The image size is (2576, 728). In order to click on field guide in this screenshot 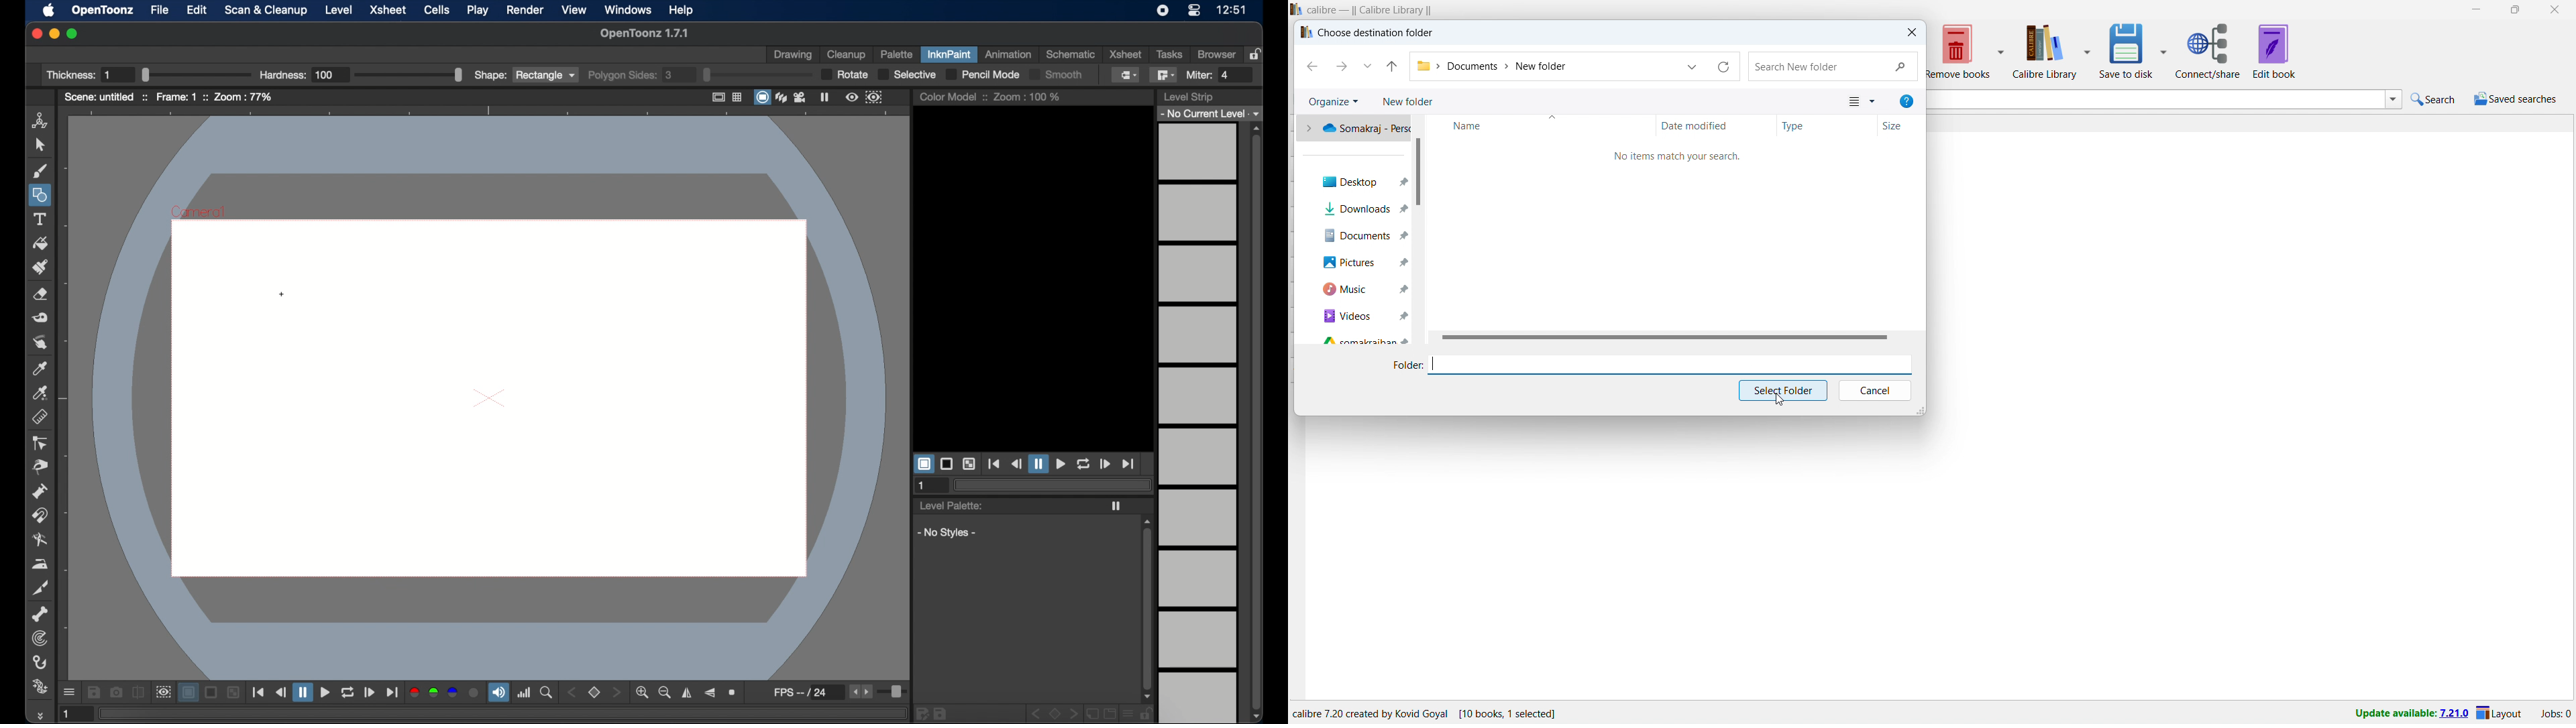, I will do `click(738, 97)`.